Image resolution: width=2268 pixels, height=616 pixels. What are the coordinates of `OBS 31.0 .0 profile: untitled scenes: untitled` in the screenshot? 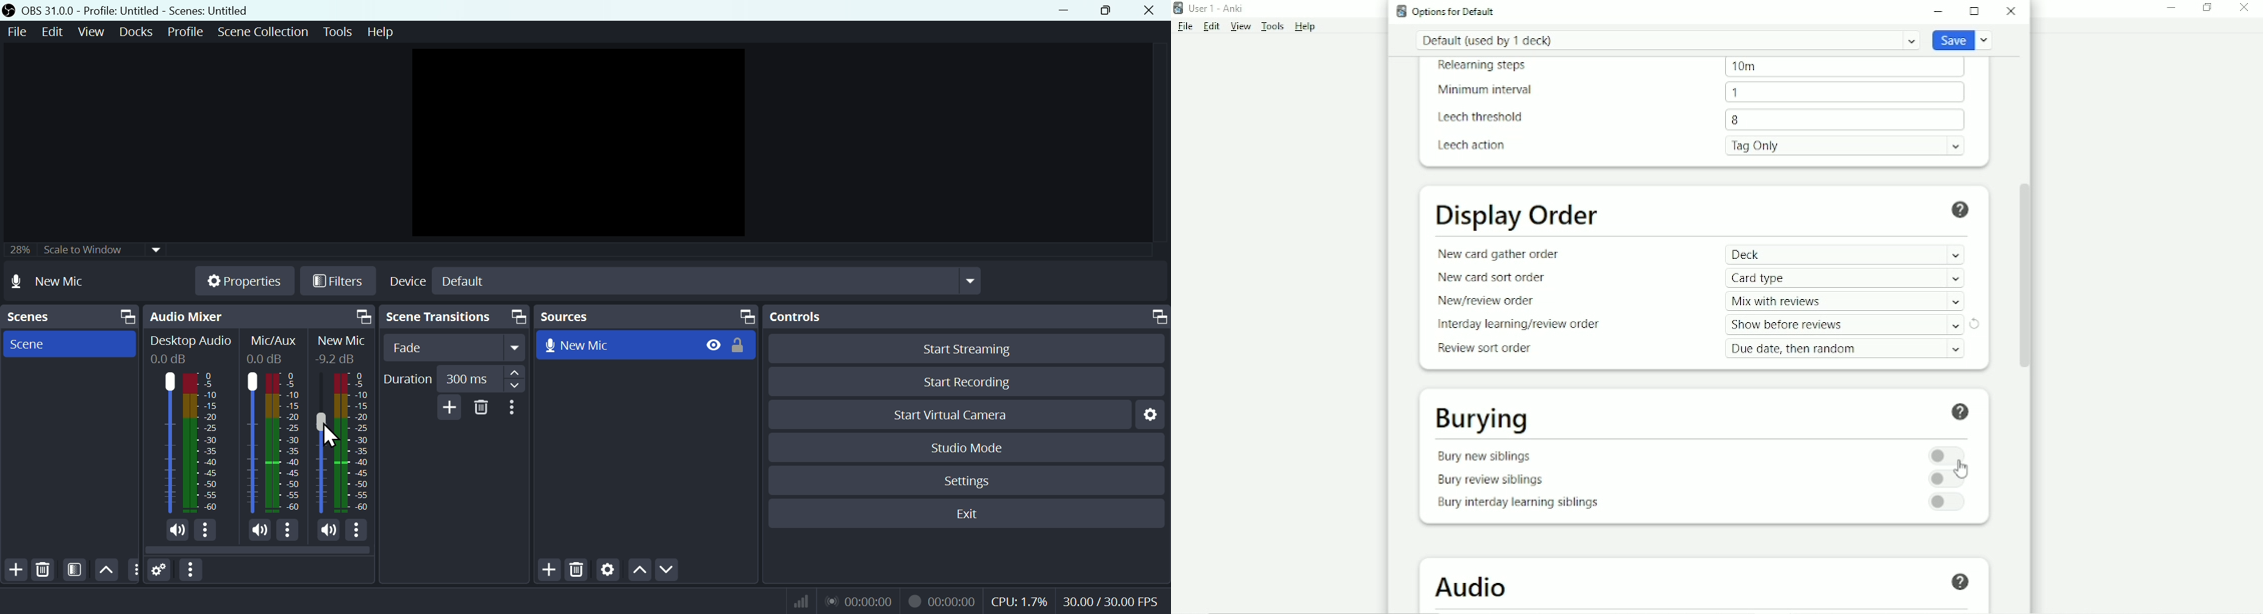 It's located at (143, 10).